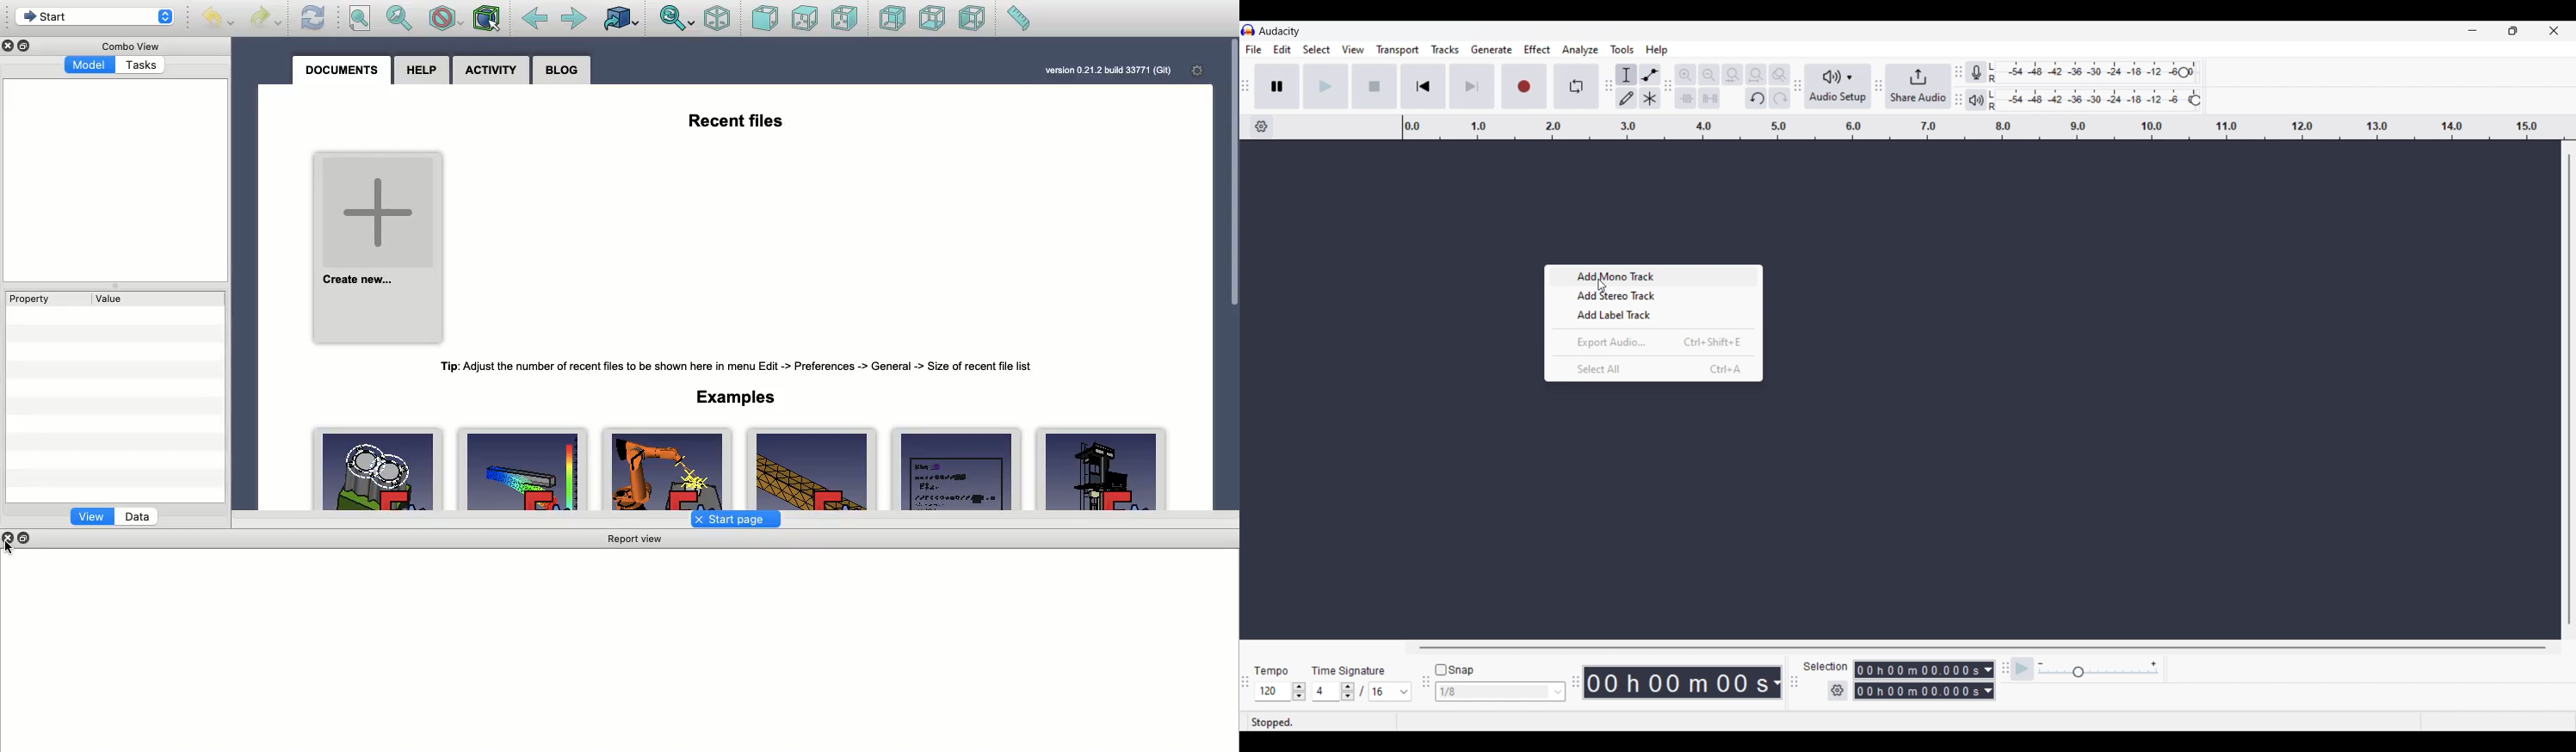 The image size is (2576, 756). What do you see at coordinates (490, 71) in the screenshot?
I see `Activity ` at bounding box center [490, 71].